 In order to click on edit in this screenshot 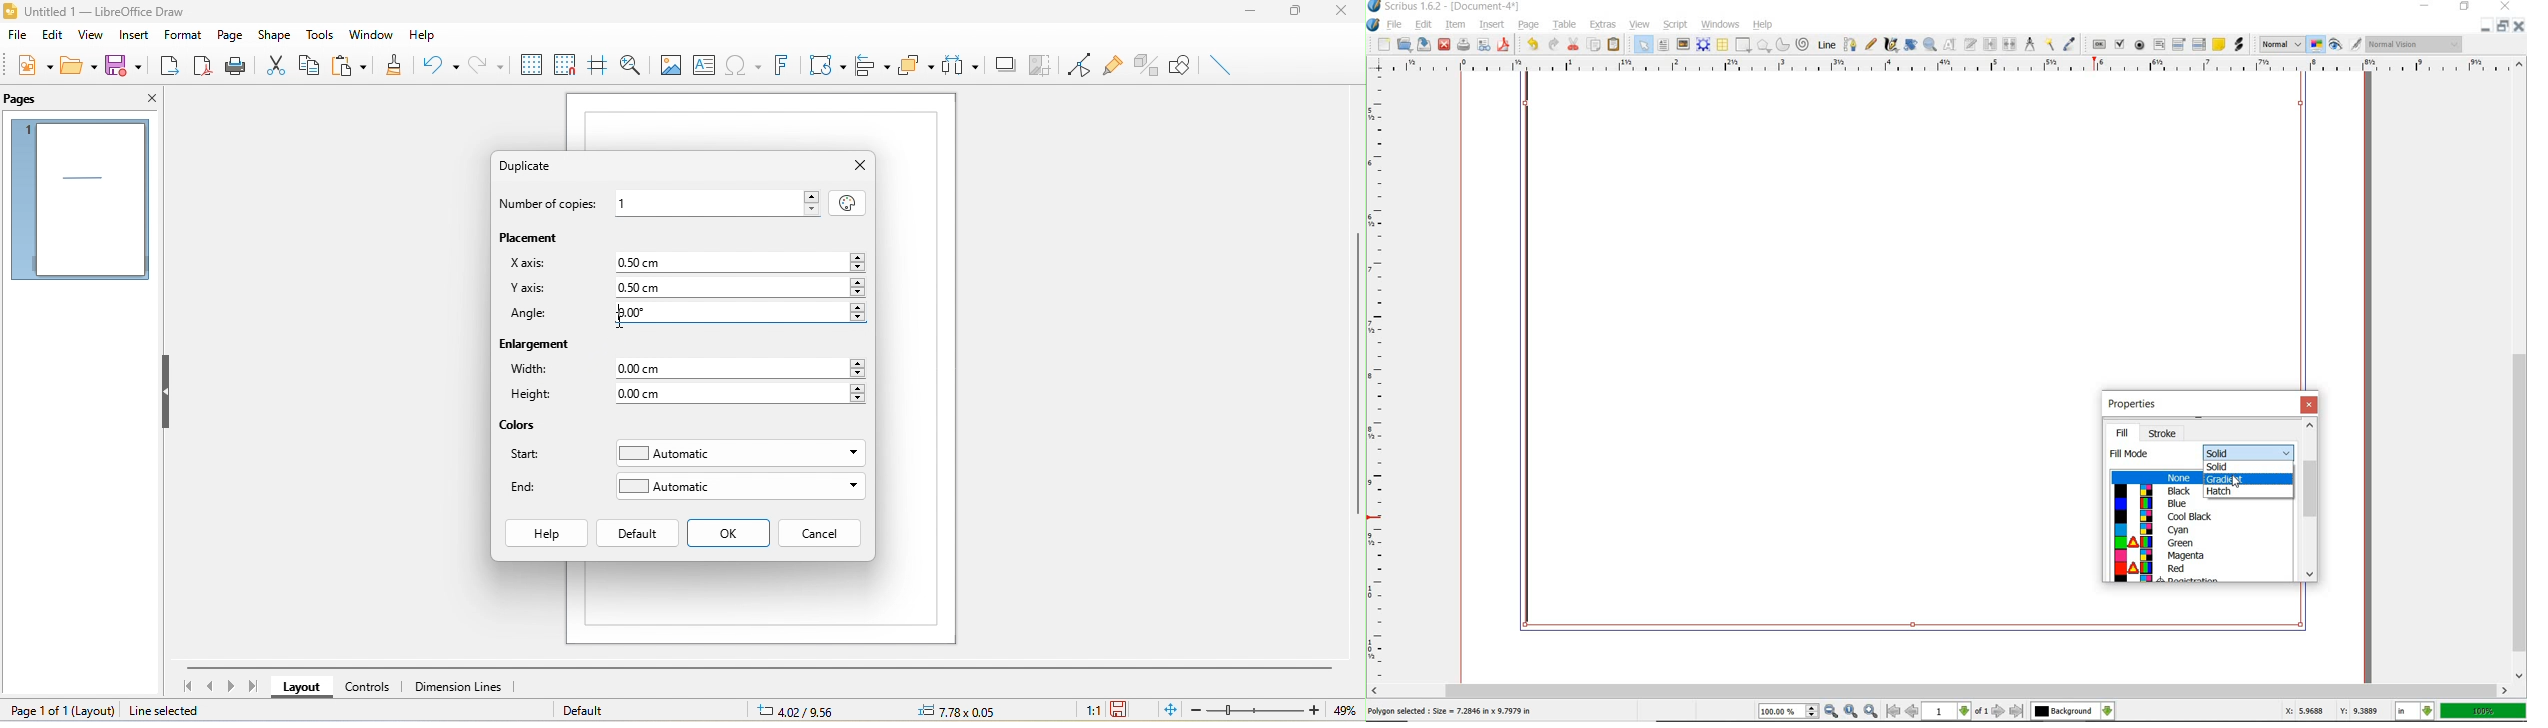, I will do `click(1424, 24)`.